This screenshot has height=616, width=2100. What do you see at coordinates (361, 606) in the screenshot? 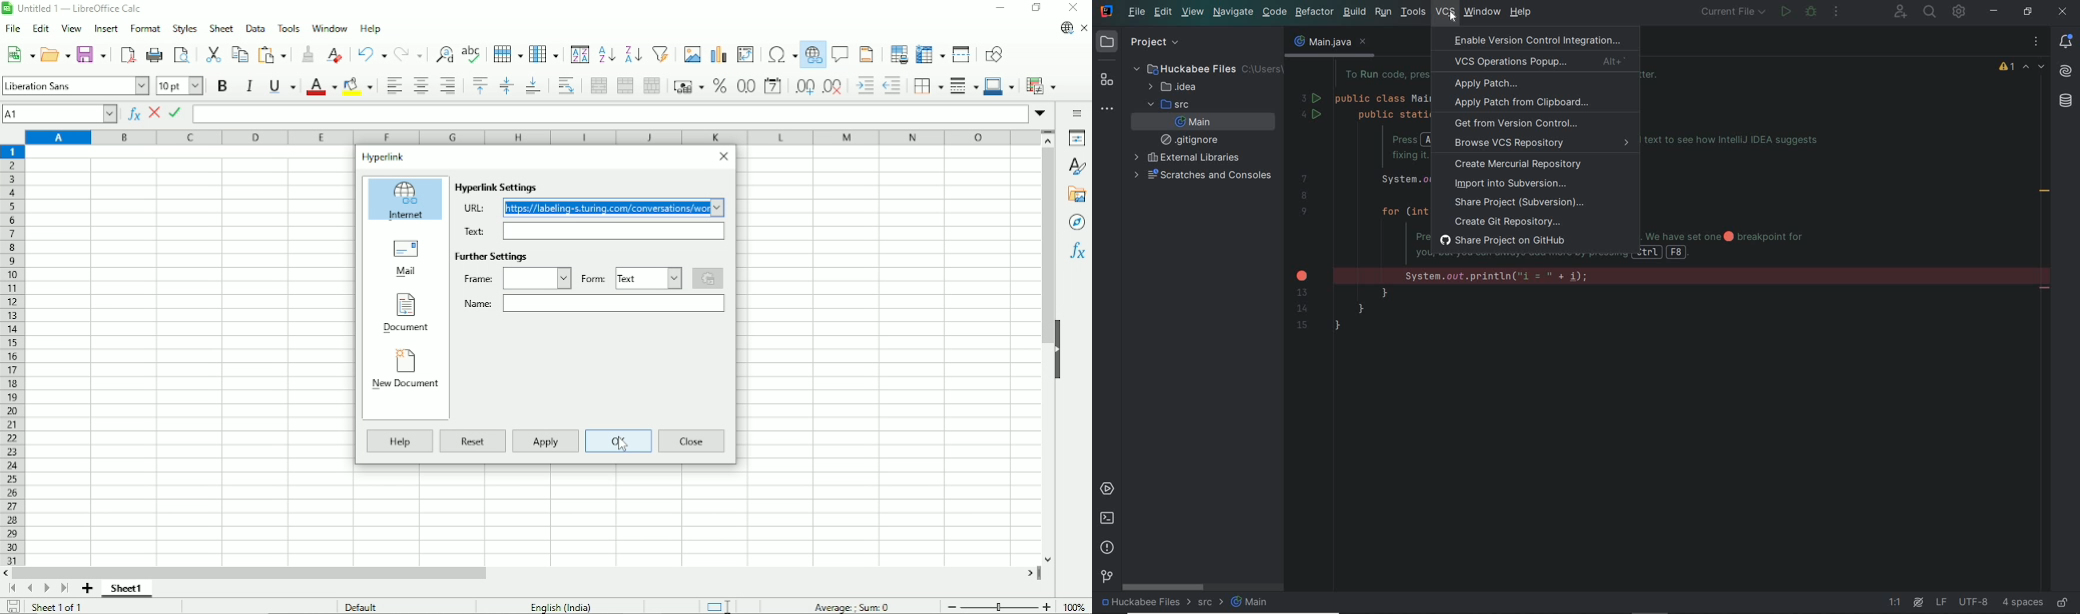
I see `Default` at bounding box center [361, 606].